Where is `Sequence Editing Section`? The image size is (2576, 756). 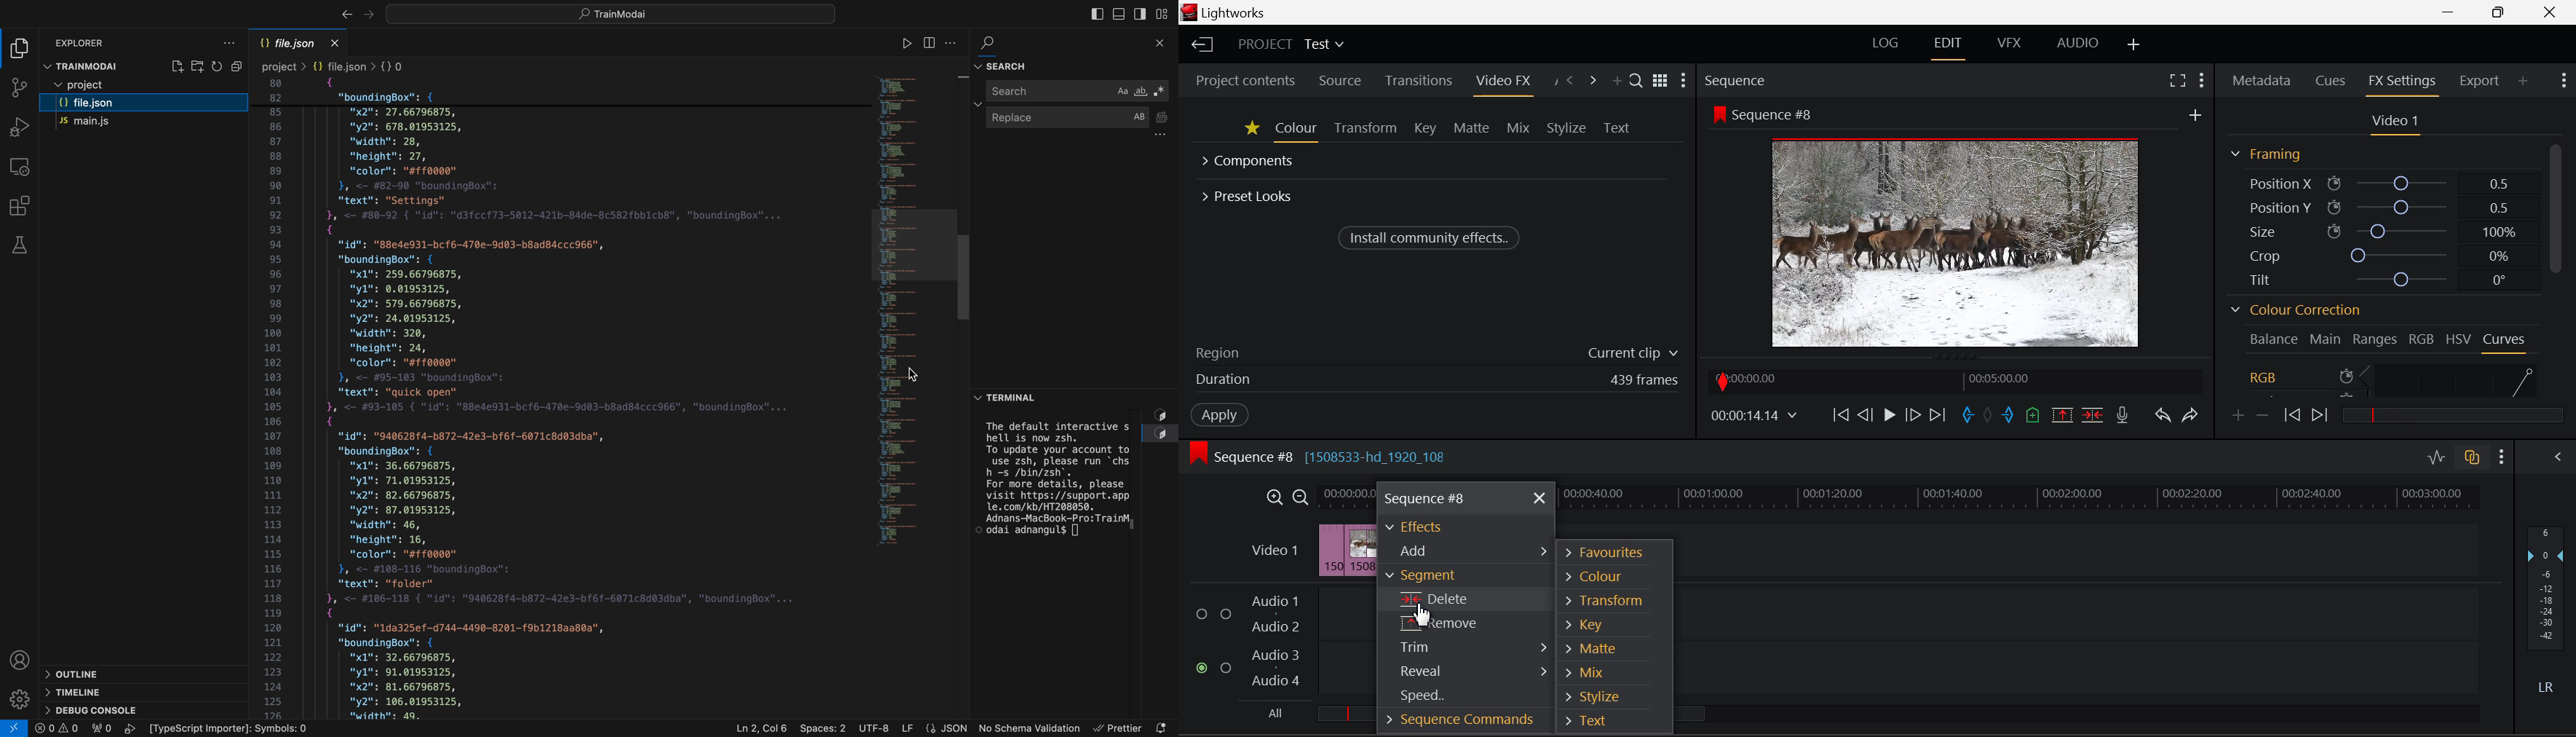
Sequence Editing Section is located at coordinates (1321, 457).